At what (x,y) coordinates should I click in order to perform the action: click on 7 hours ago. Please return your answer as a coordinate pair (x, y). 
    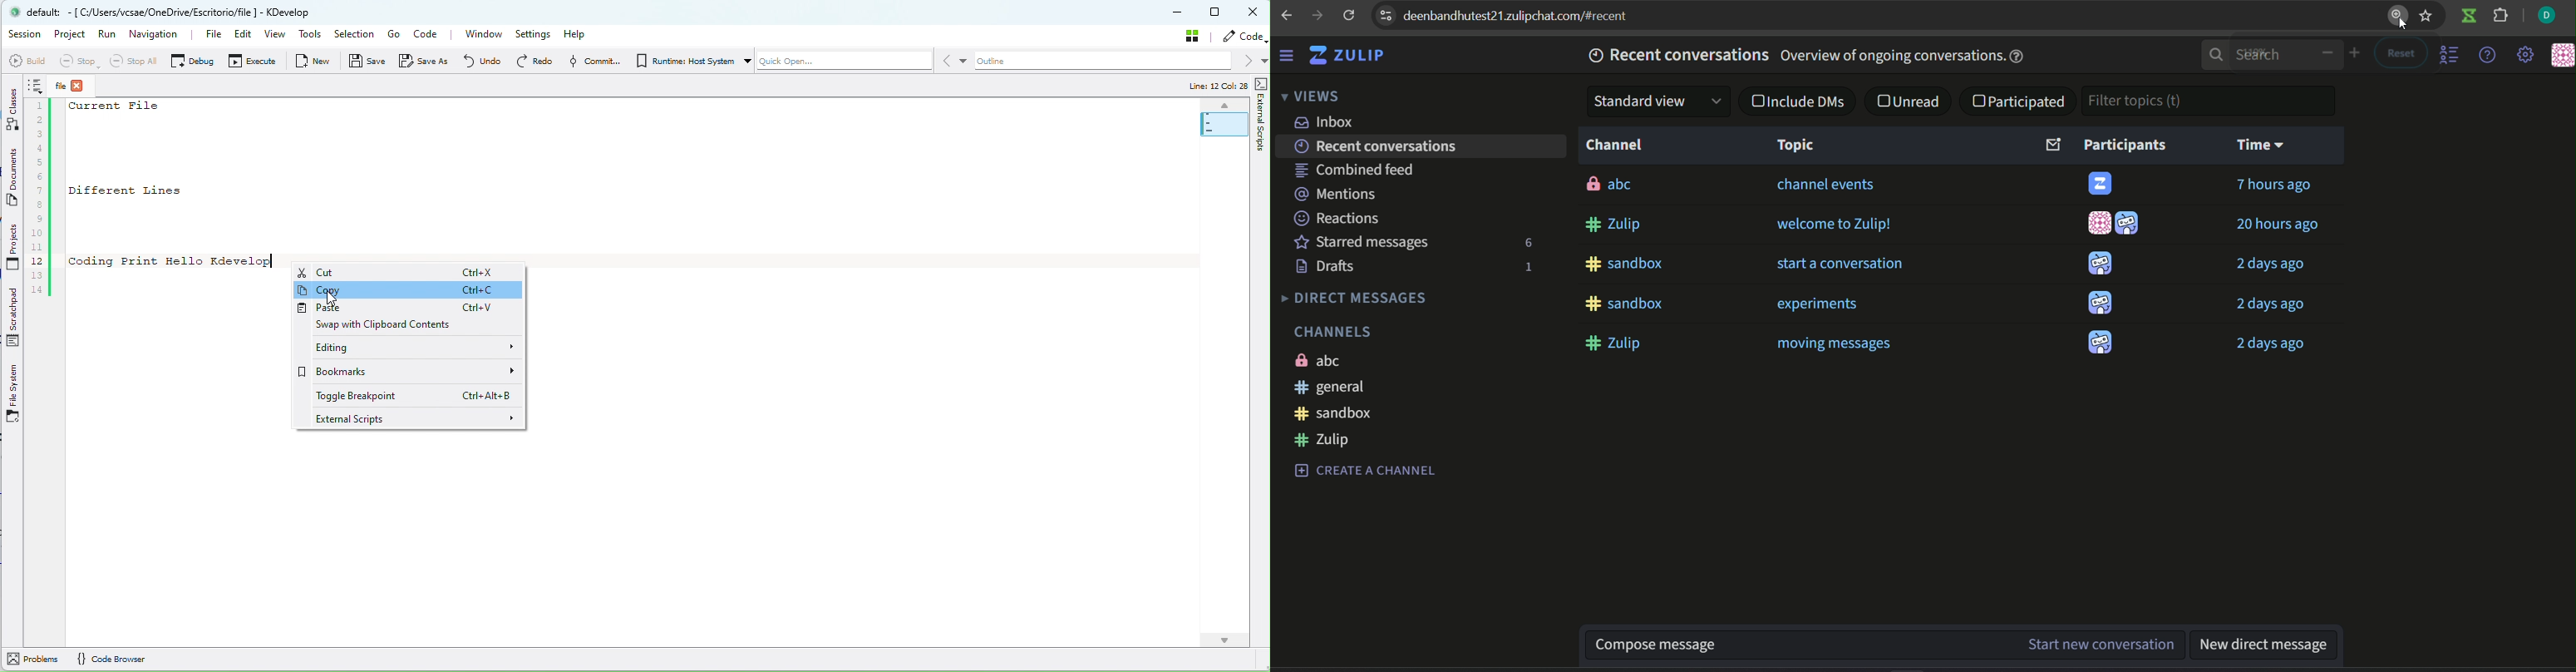
    Looking at the image, I should click on (2274, 185).